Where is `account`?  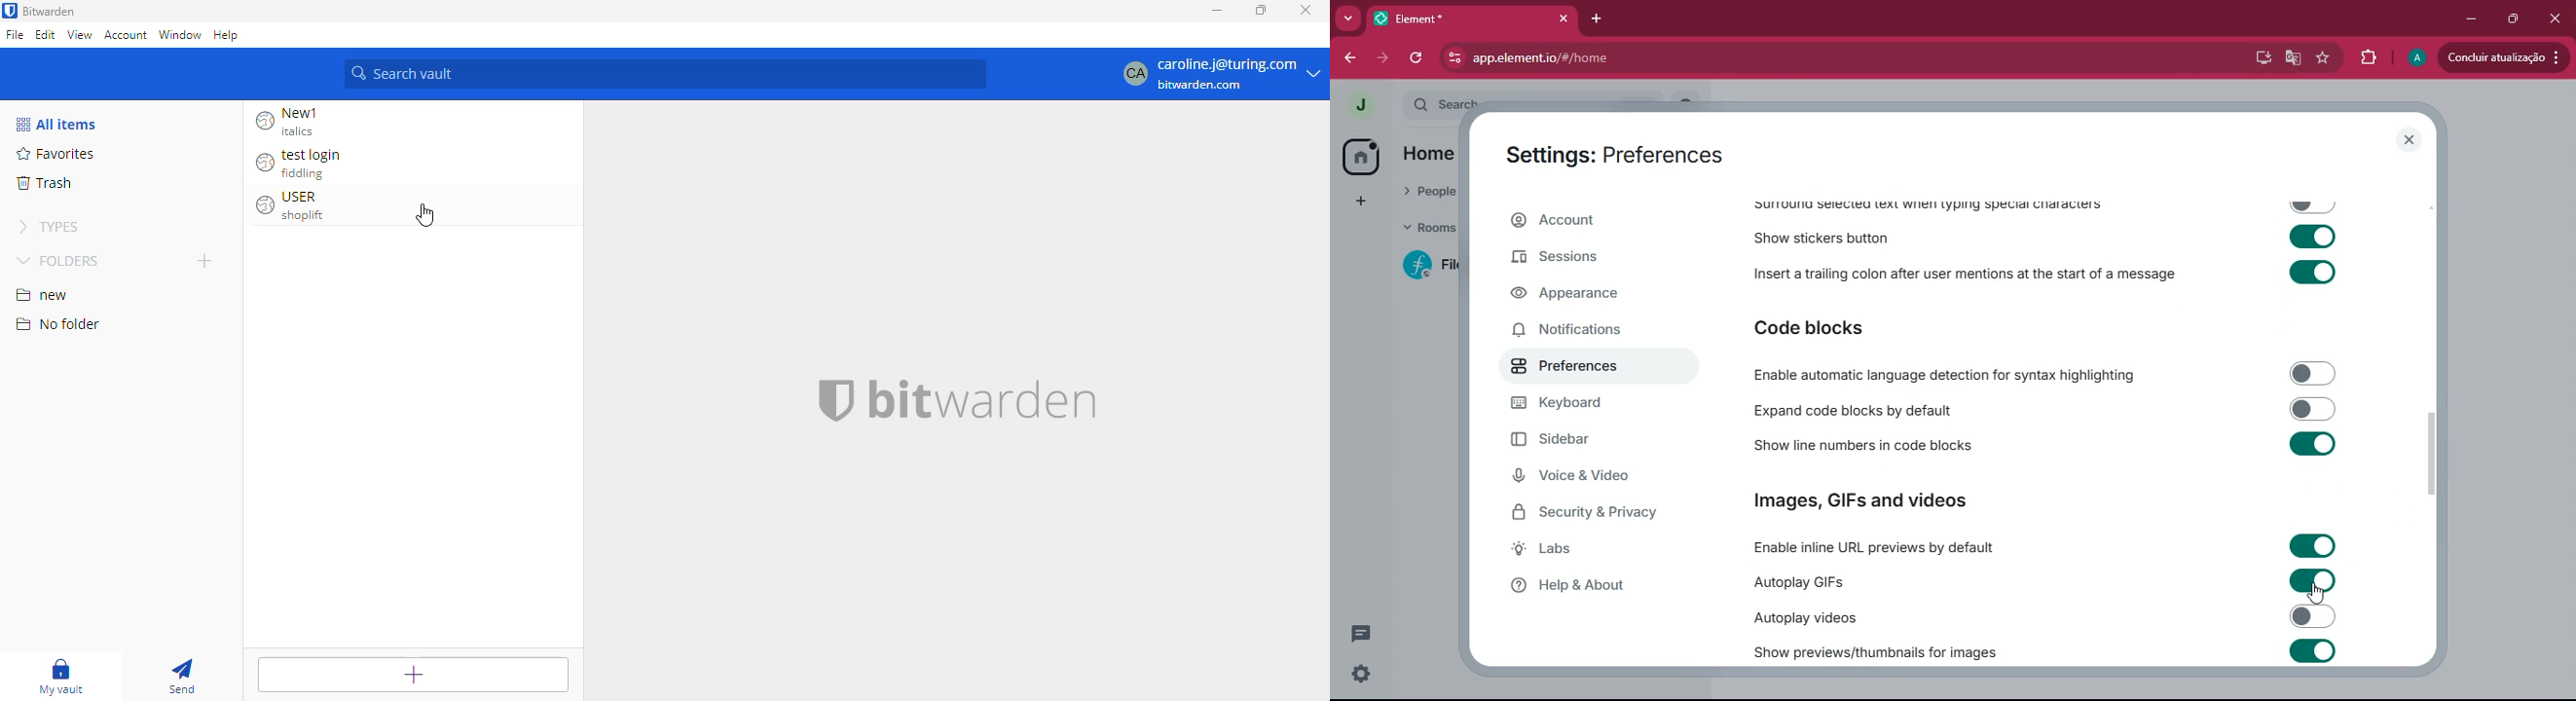 account is located at coordinates (127, 36).